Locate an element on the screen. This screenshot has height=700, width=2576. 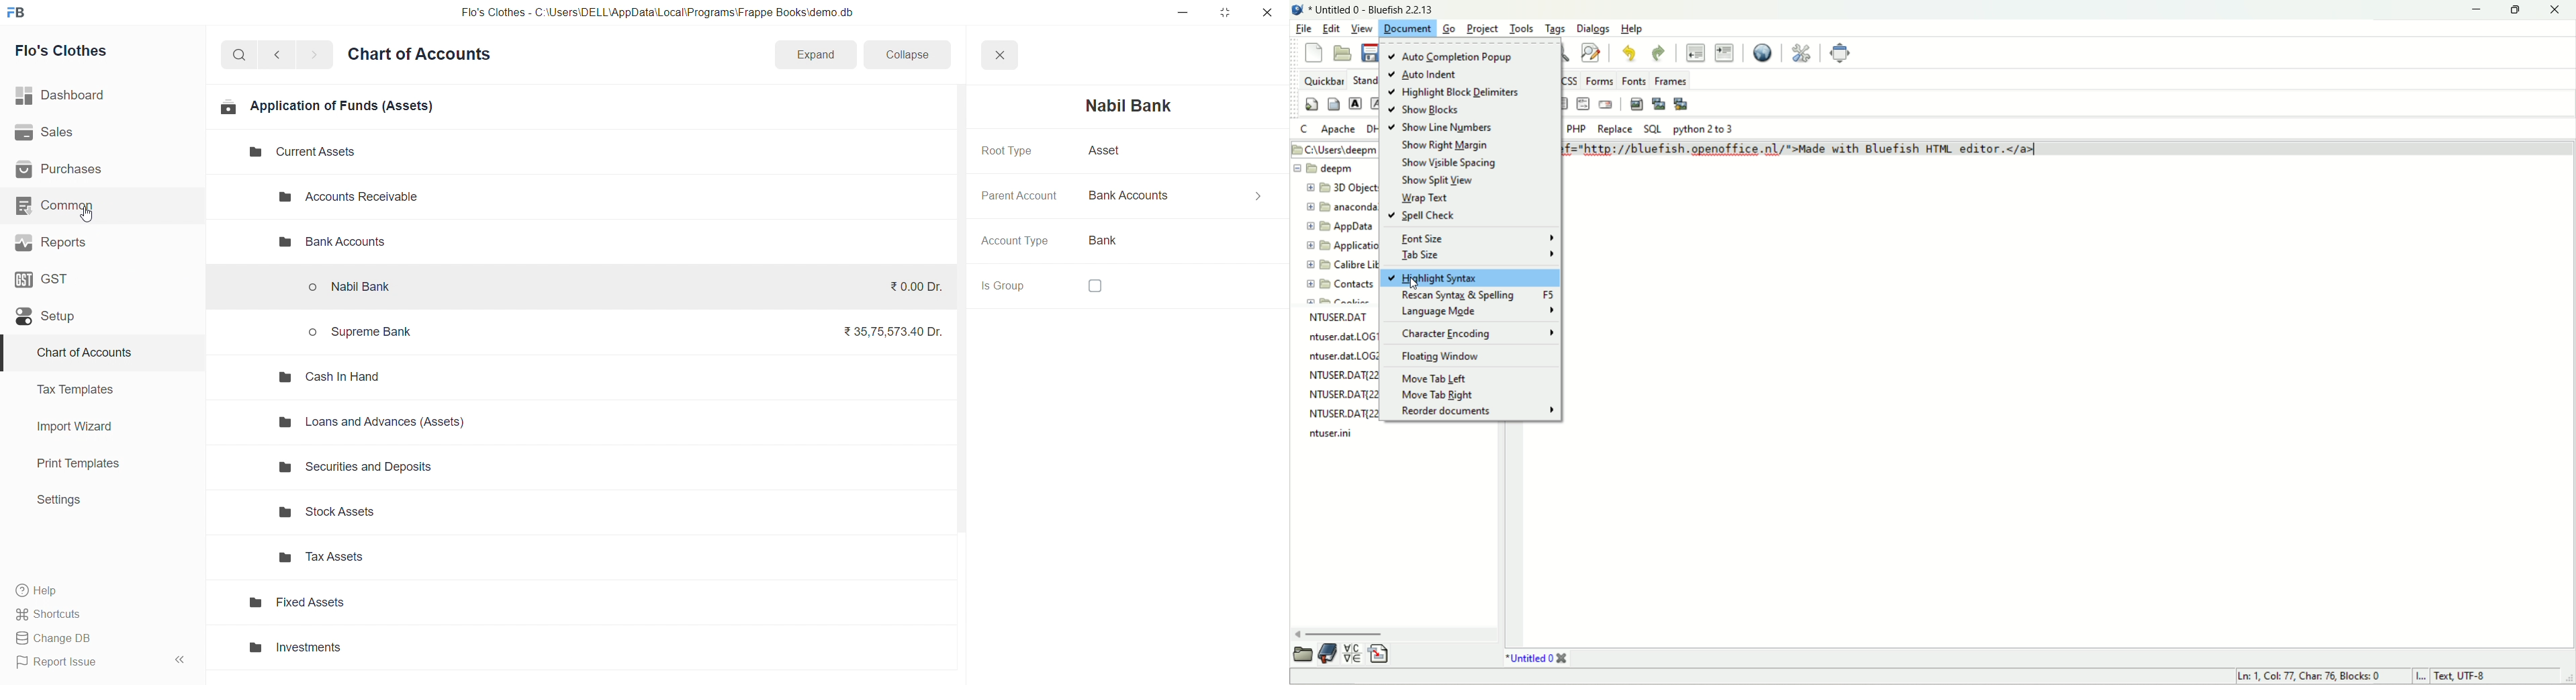
Asset is located at coordinates (1103, 150).